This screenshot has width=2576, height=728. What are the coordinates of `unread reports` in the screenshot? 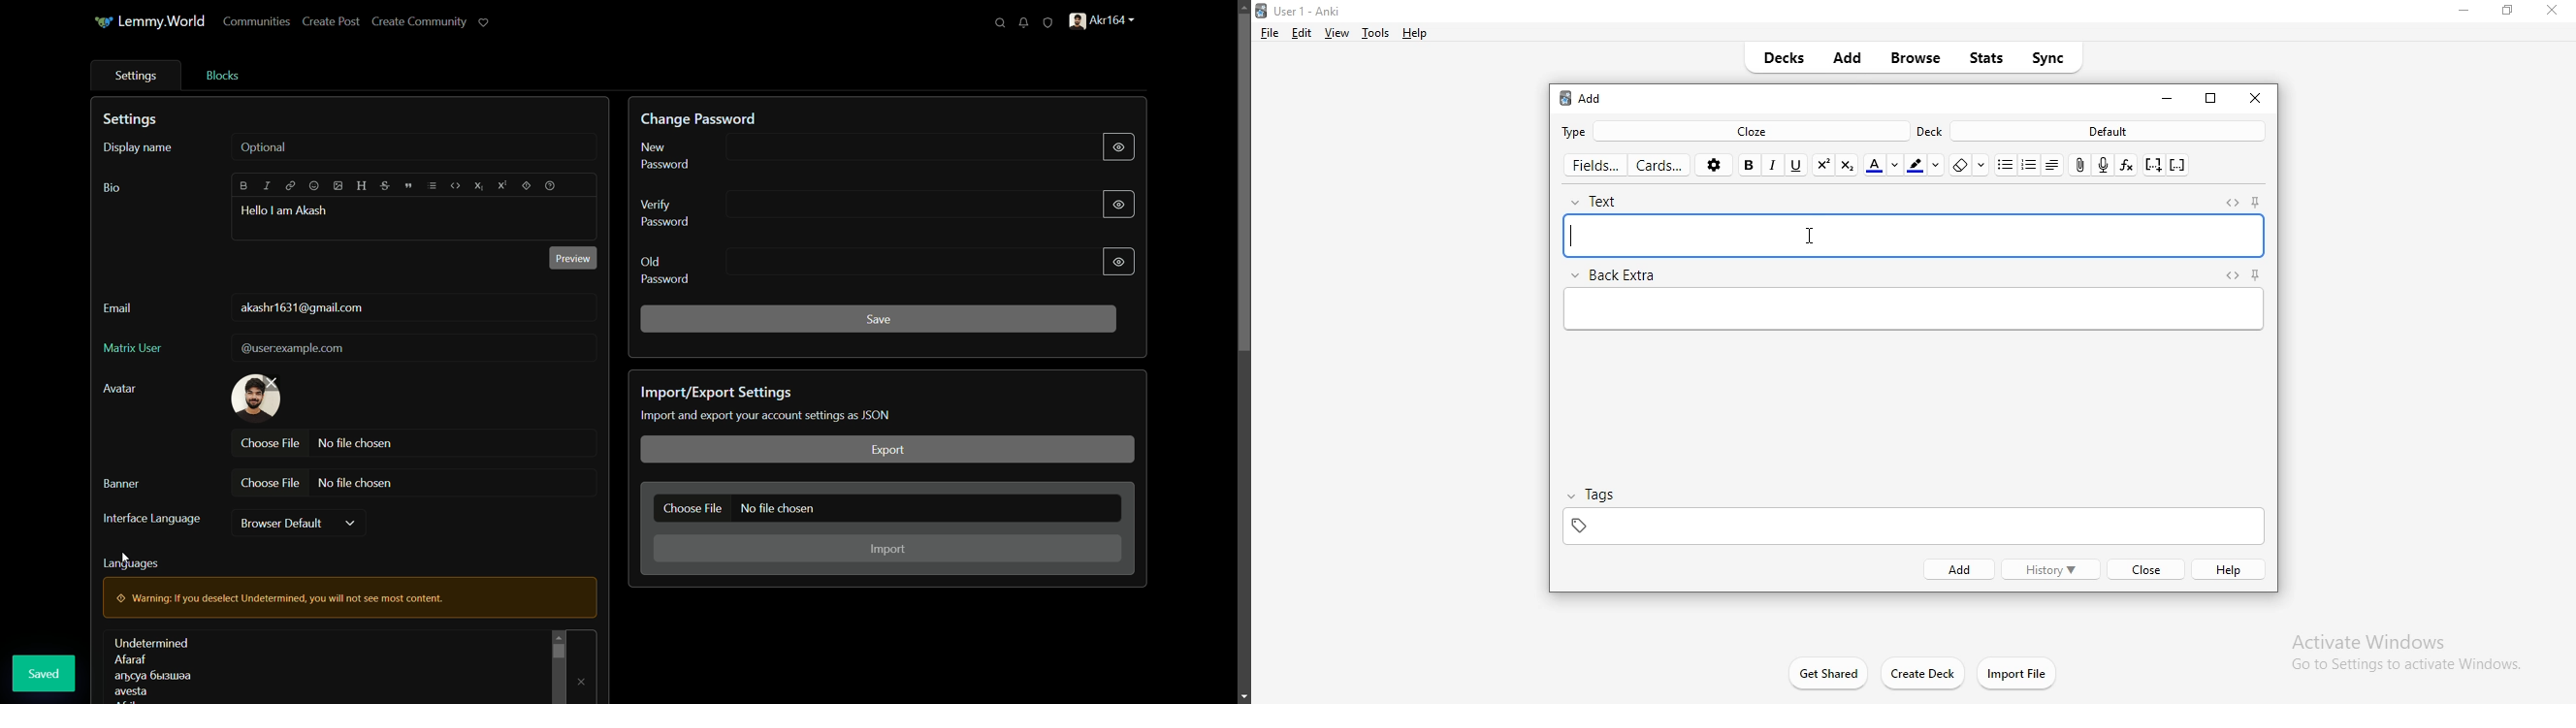 It's located at (1048, 22).